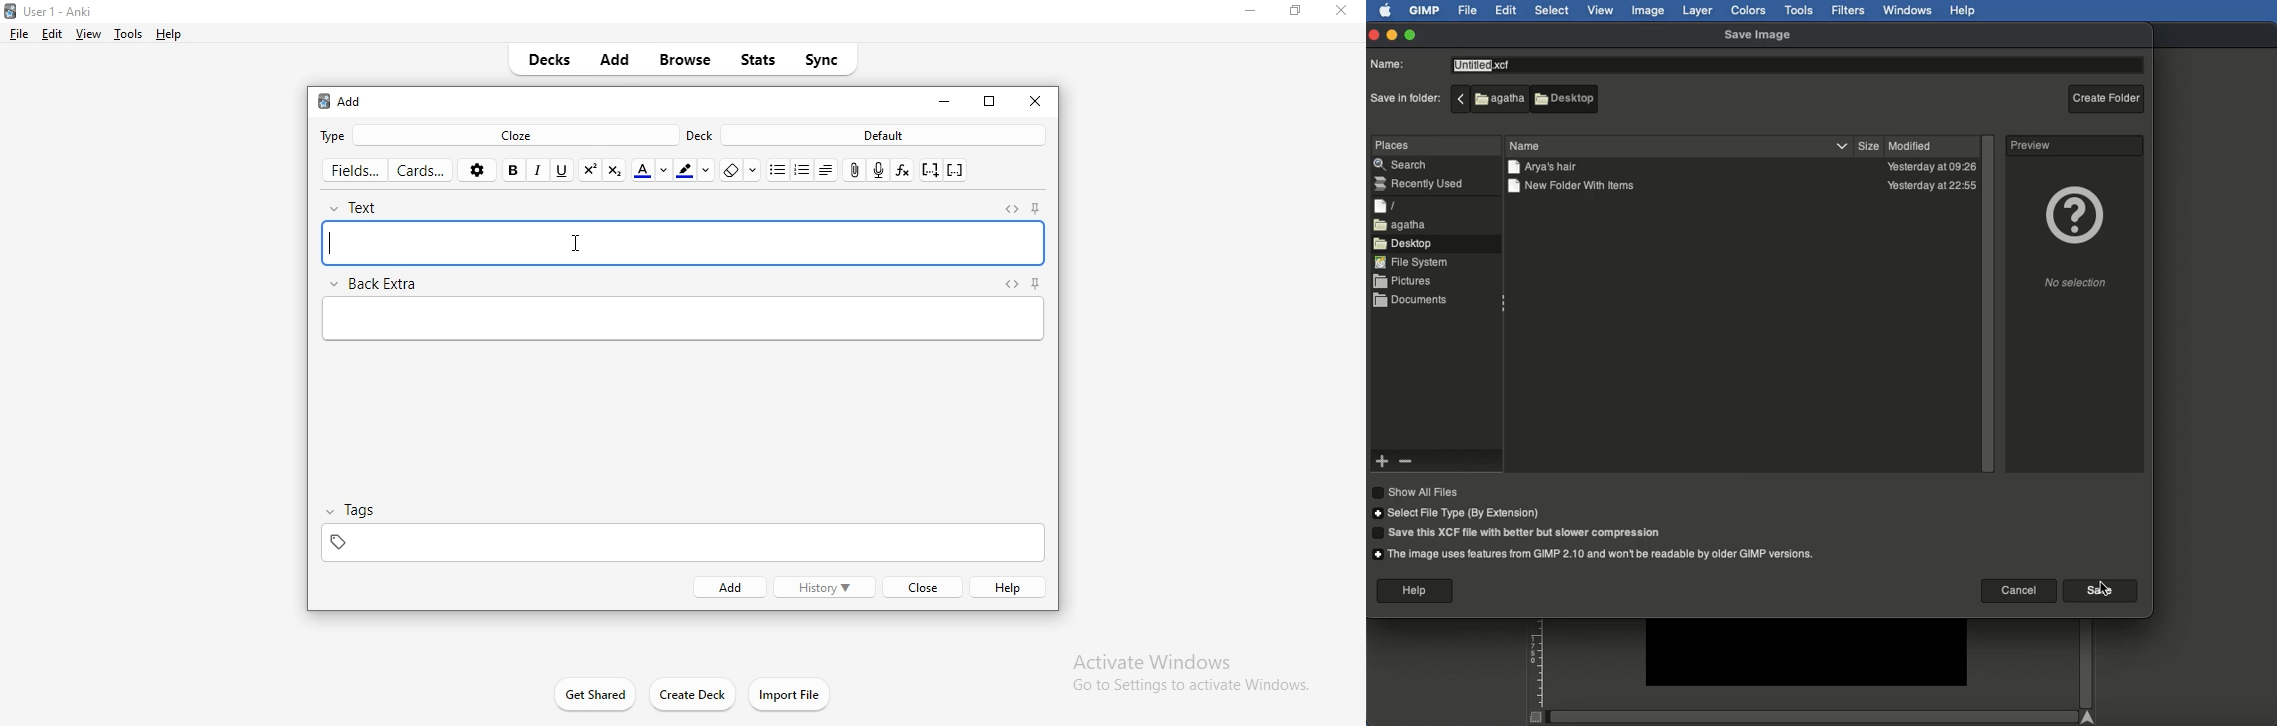 This screenshot has width=2296, height=728. Describe the element at coordinates (515, 169) in the screenshot. I see `bold` at that location.